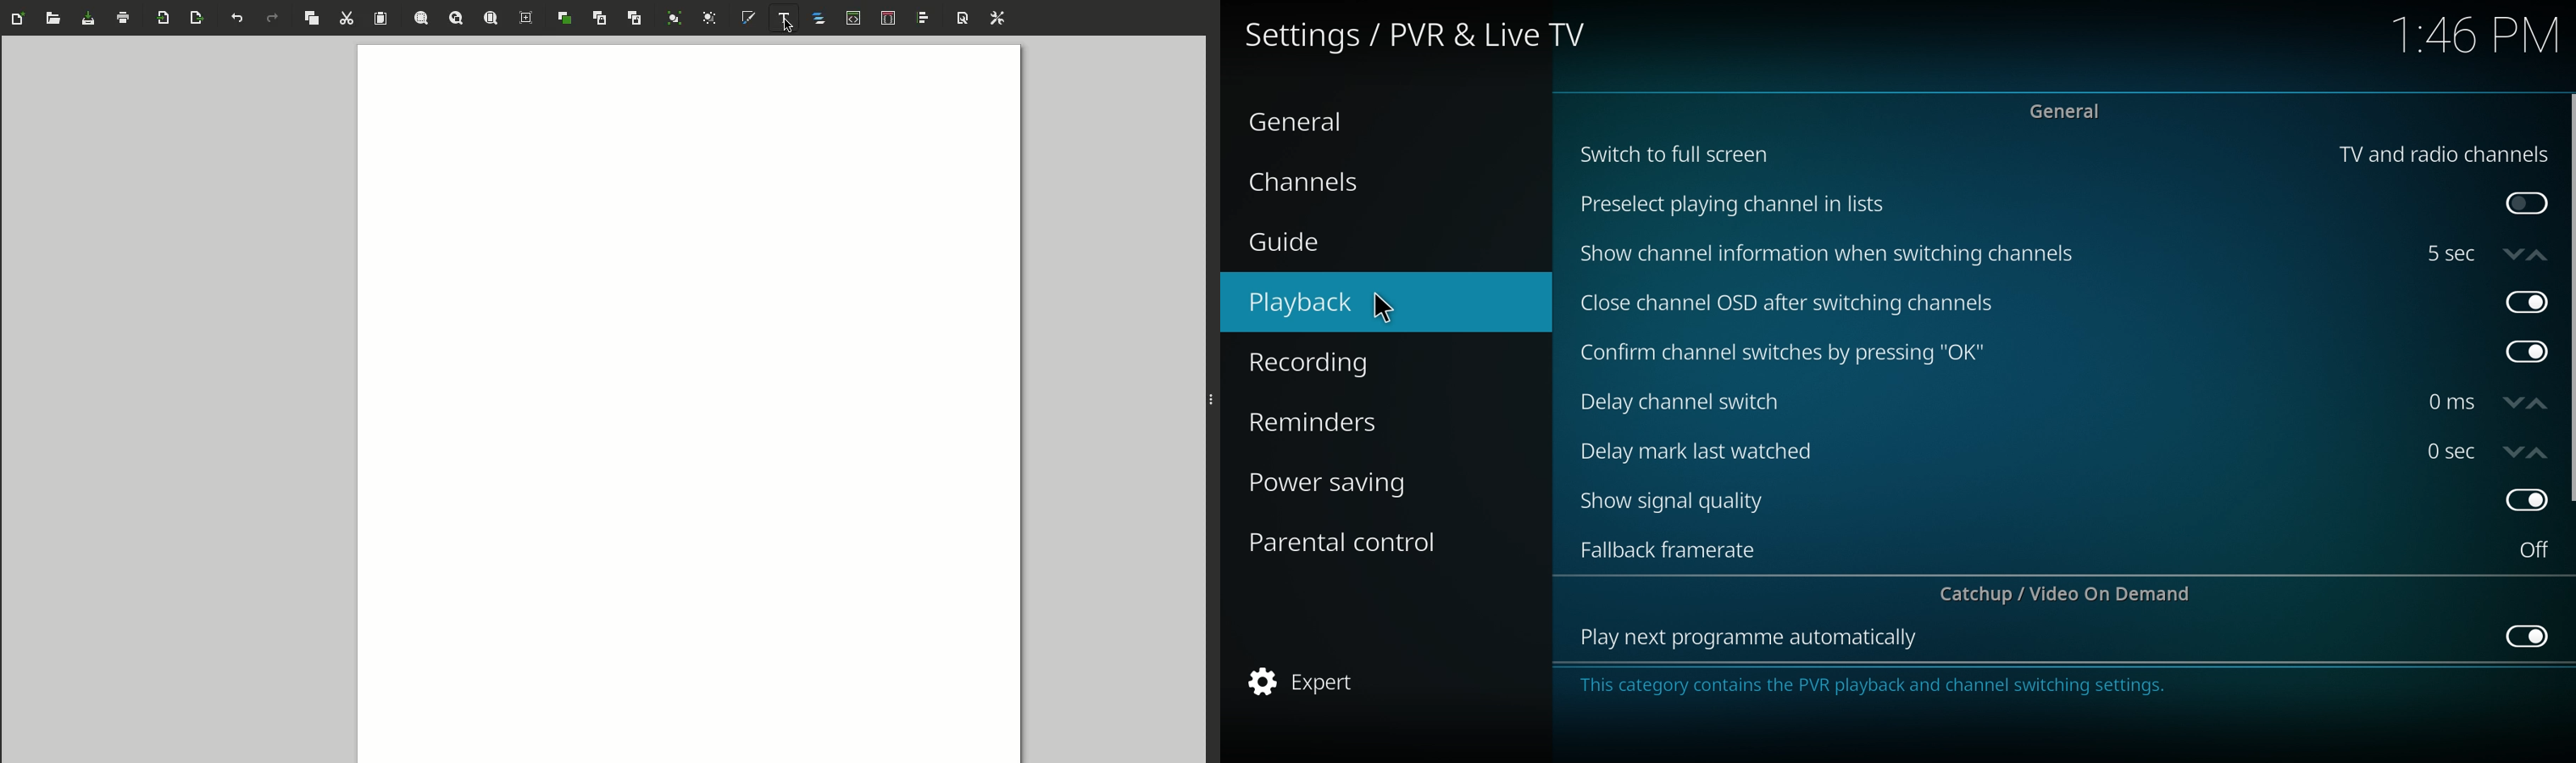  I want to click on Copy, so click(312, 18).